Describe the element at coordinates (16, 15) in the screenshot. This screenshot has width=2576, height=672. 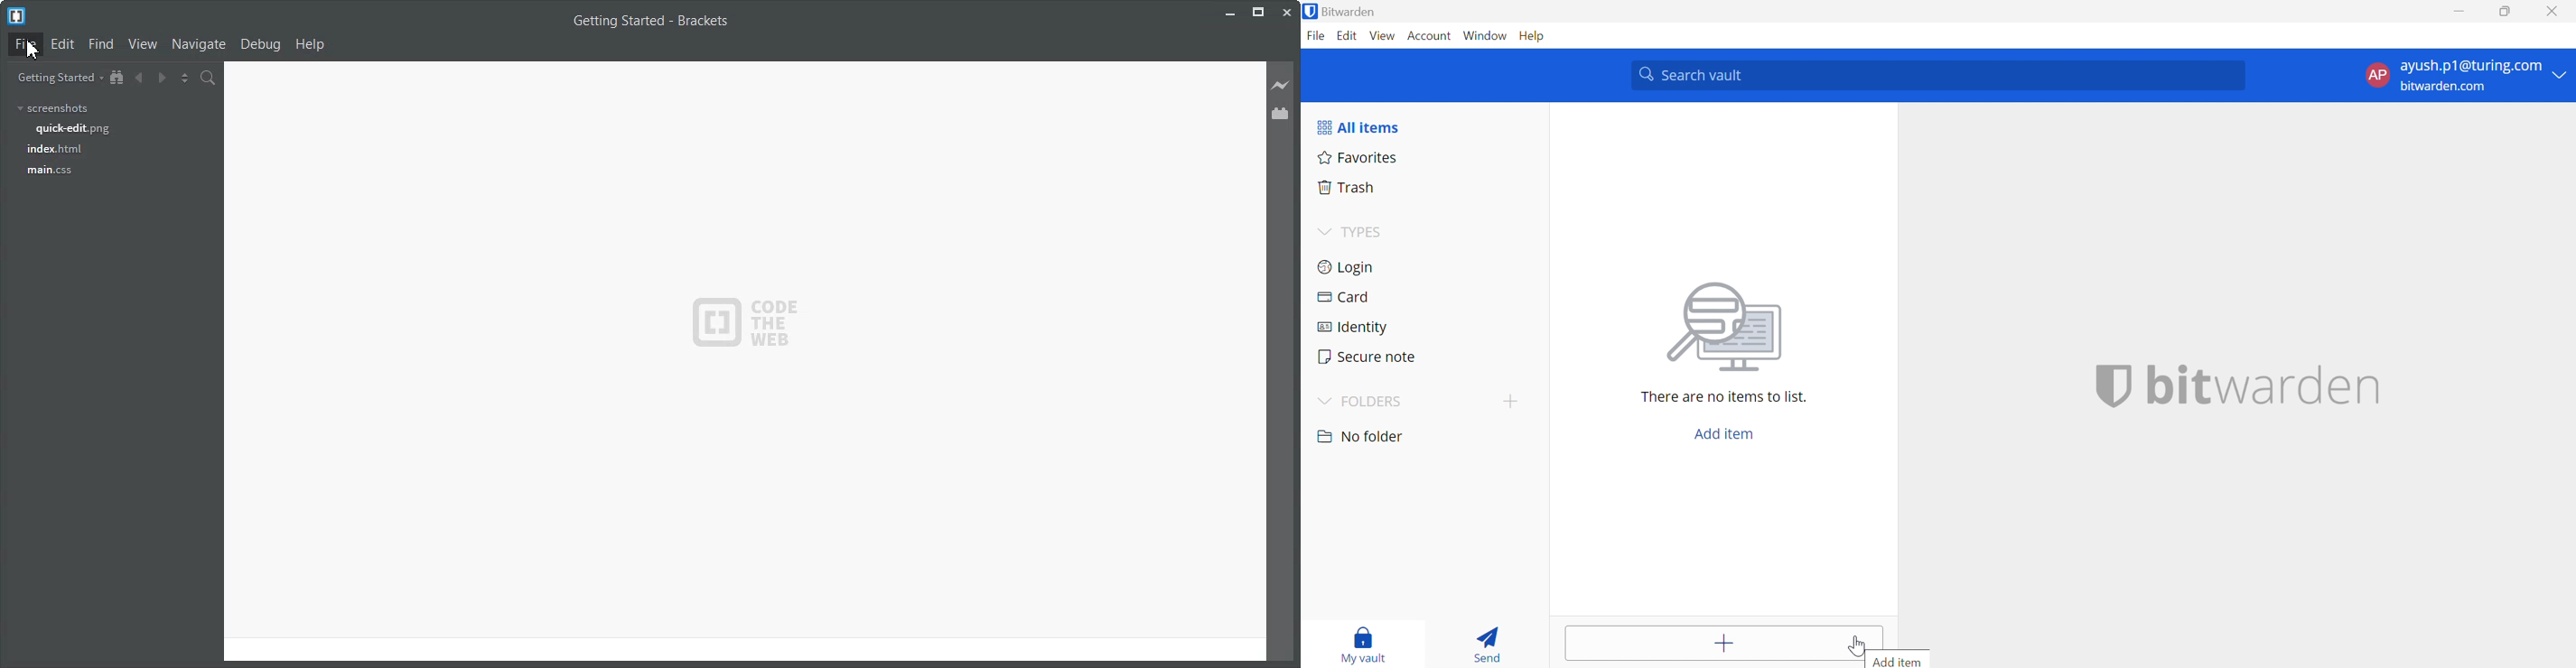
I see `Logo` at that location.